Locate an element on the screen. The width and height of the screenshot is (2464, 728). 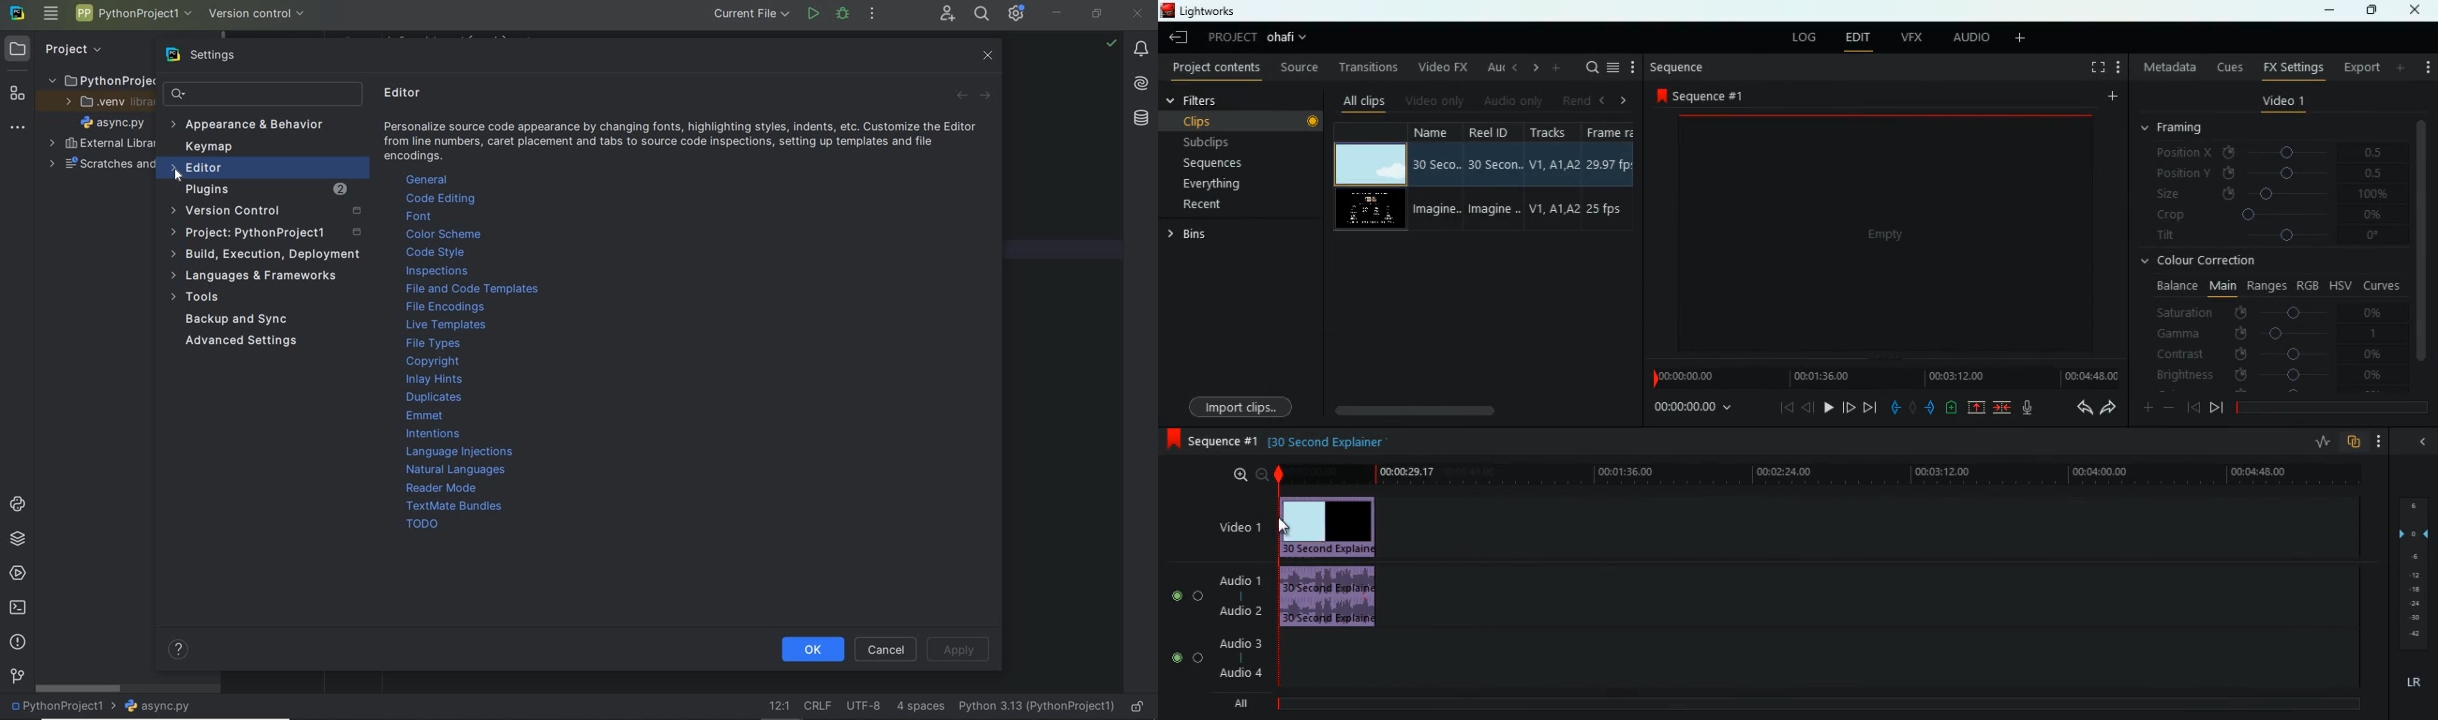
V1, A1, A2 is located at coordinates (1554, 210).